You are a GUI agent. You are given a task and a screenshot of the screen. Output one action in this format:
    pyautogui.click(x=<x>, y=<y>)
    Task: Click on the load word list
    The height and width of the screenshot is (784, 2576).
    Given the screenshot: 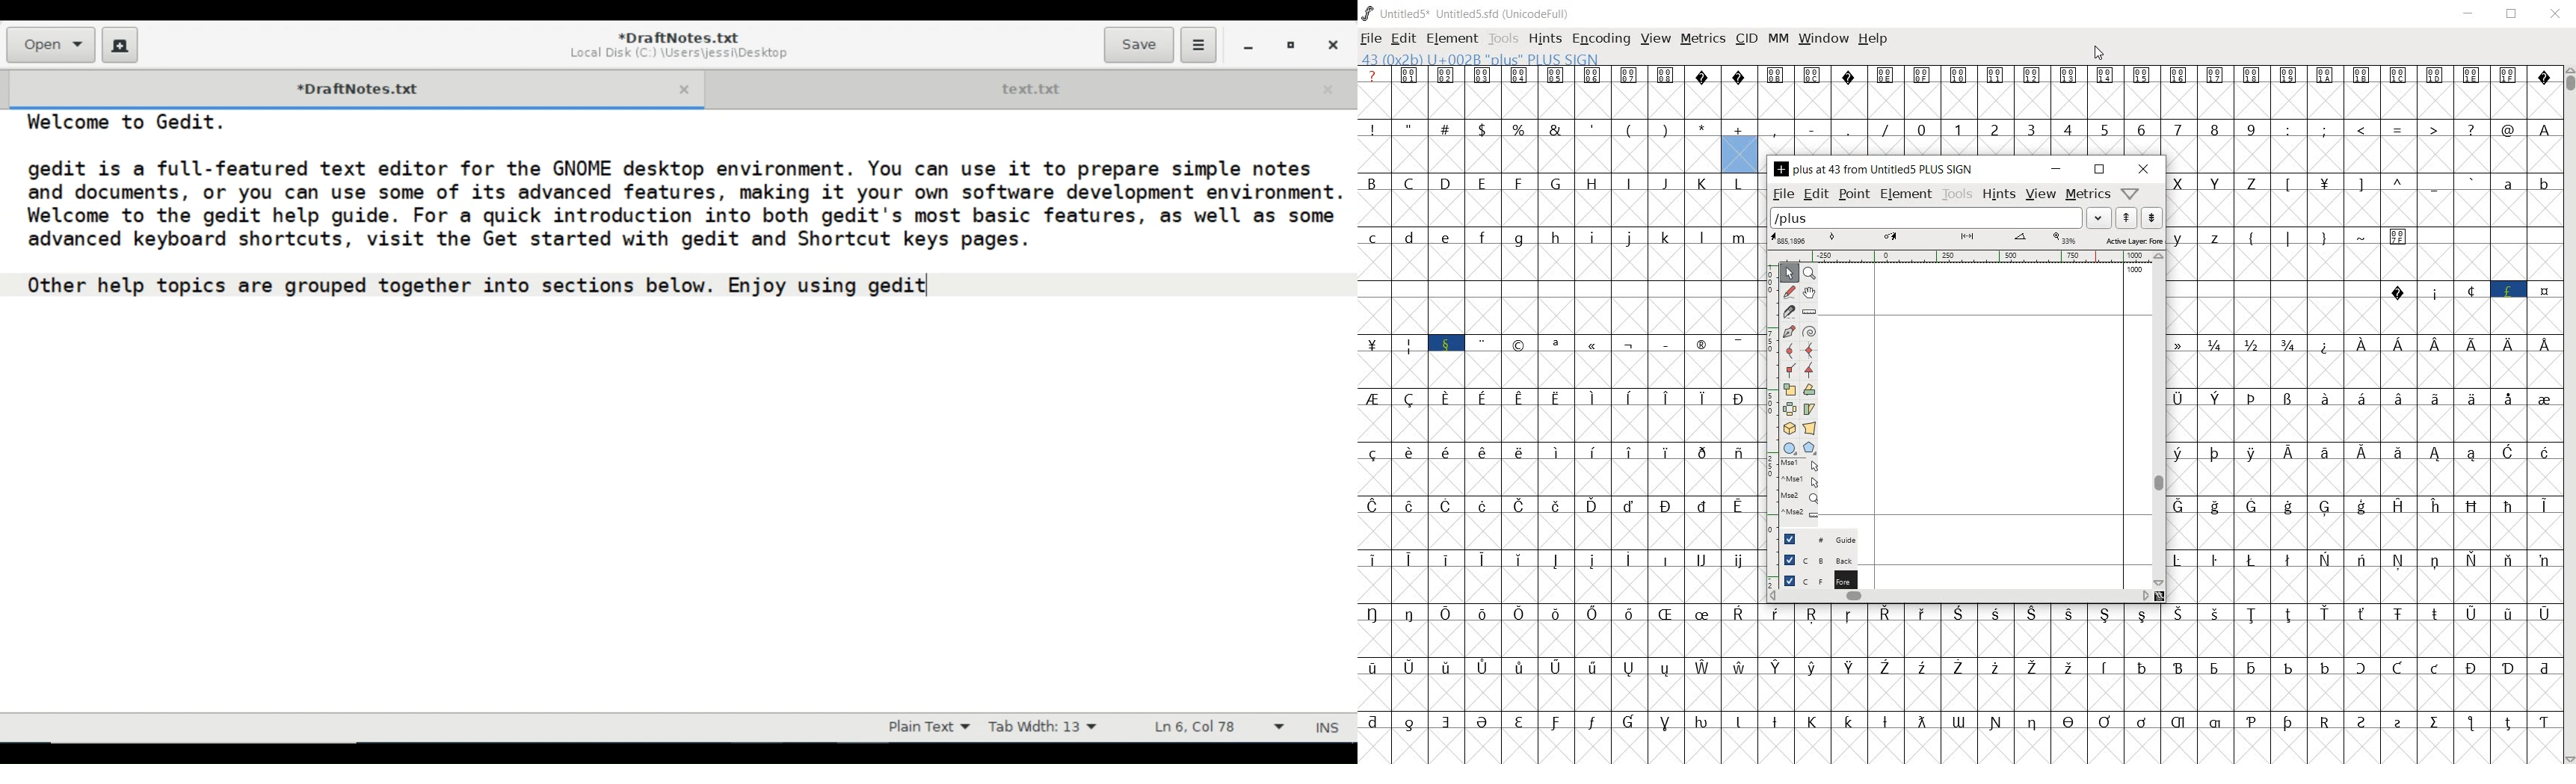 What is the action you would take?
    pyautogui.click(x=1941, y=219)
    